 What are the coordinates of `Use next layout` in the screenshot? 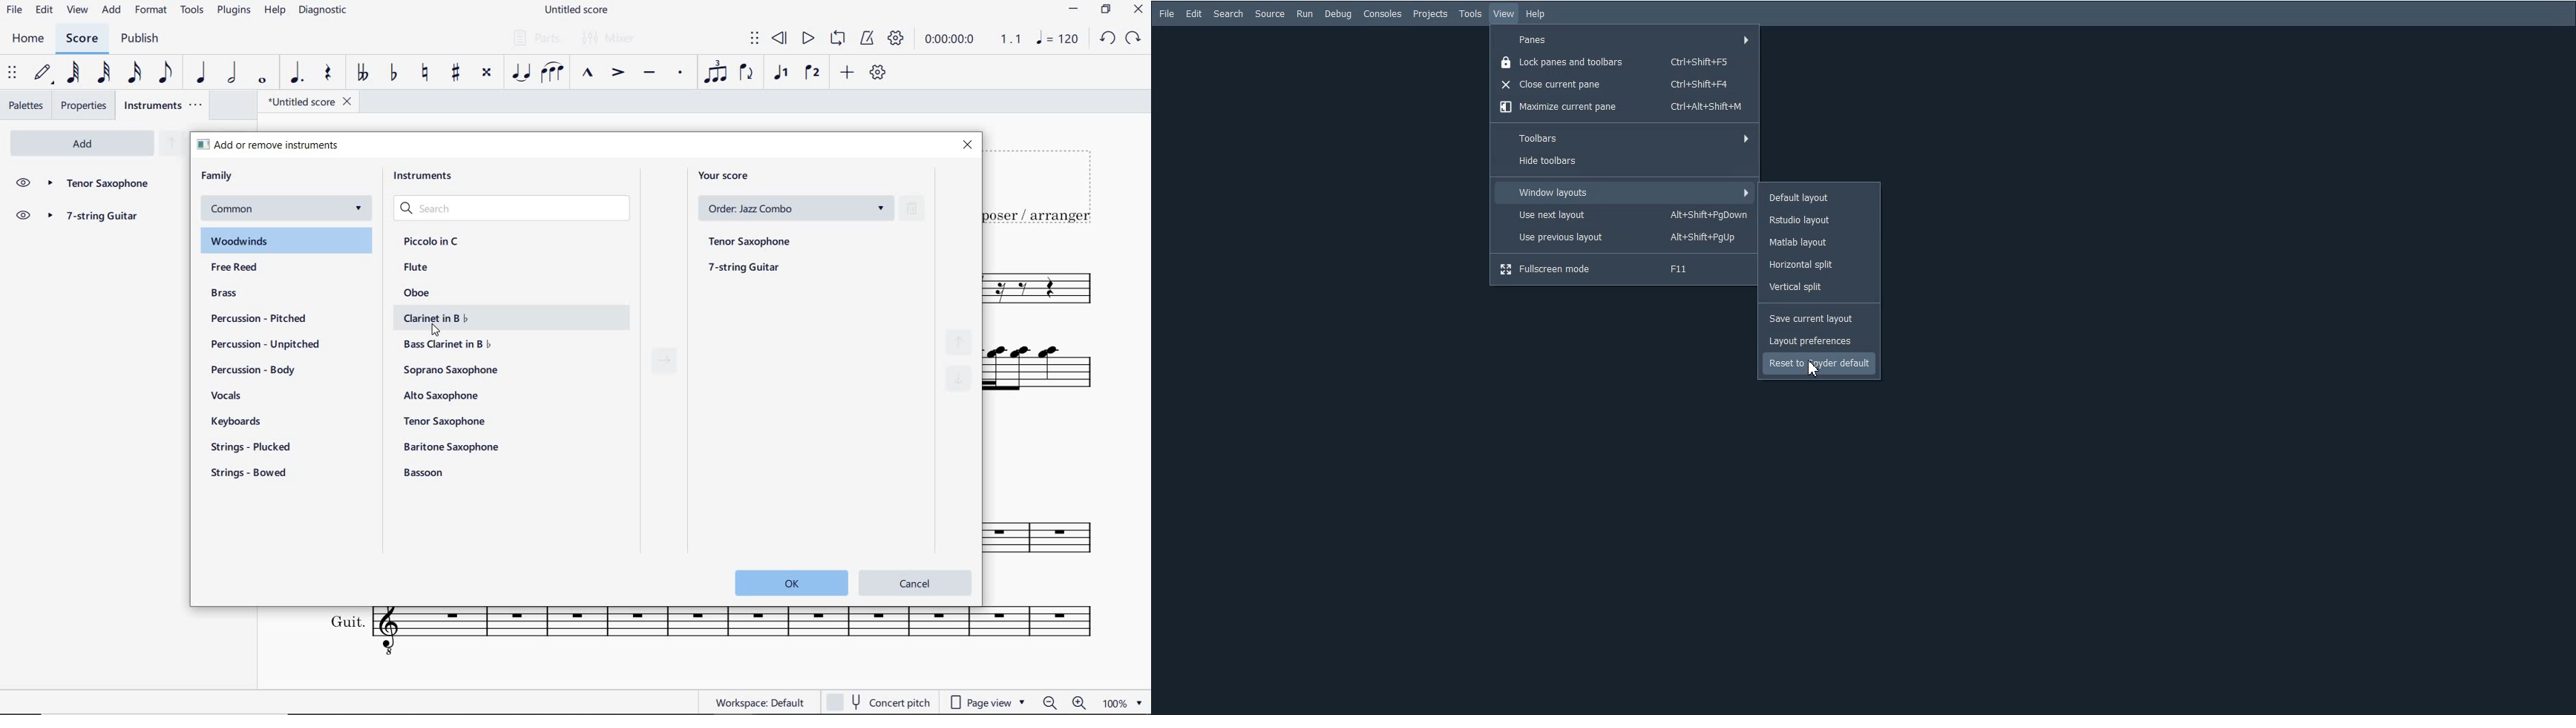 It's located at (1624, 214).